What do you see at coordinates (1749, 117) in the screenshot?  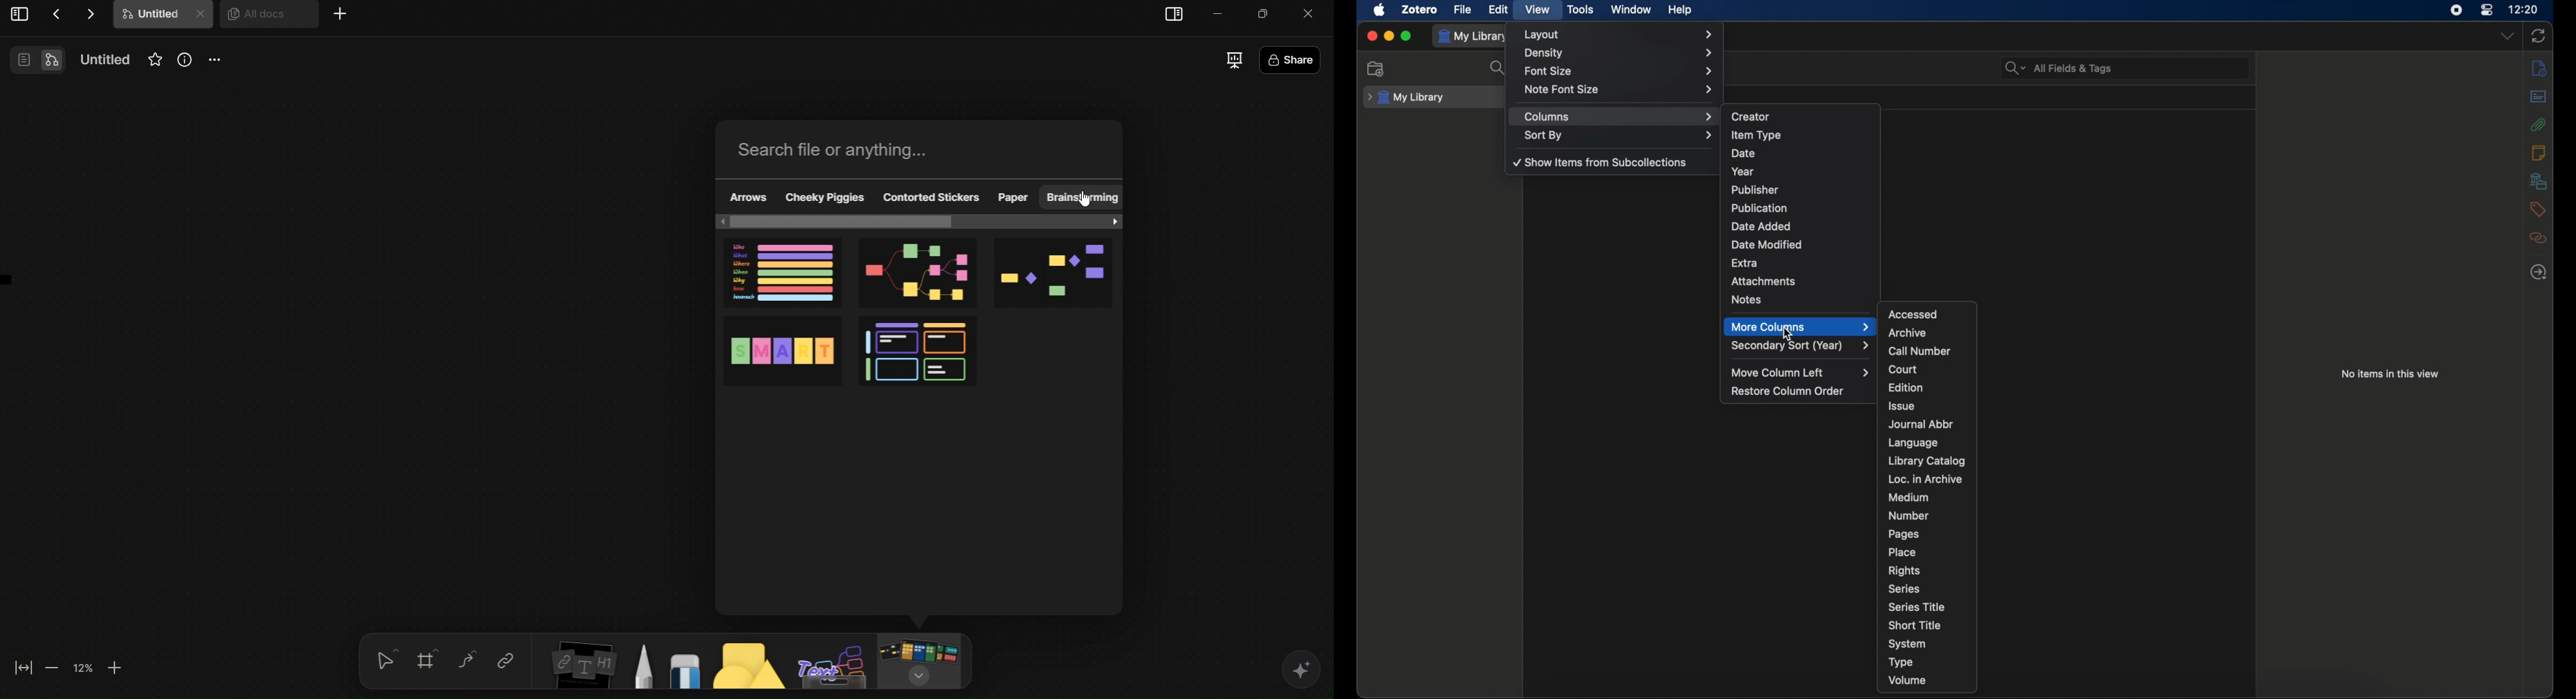 I see `creator` at bounding box center [1749, 117].